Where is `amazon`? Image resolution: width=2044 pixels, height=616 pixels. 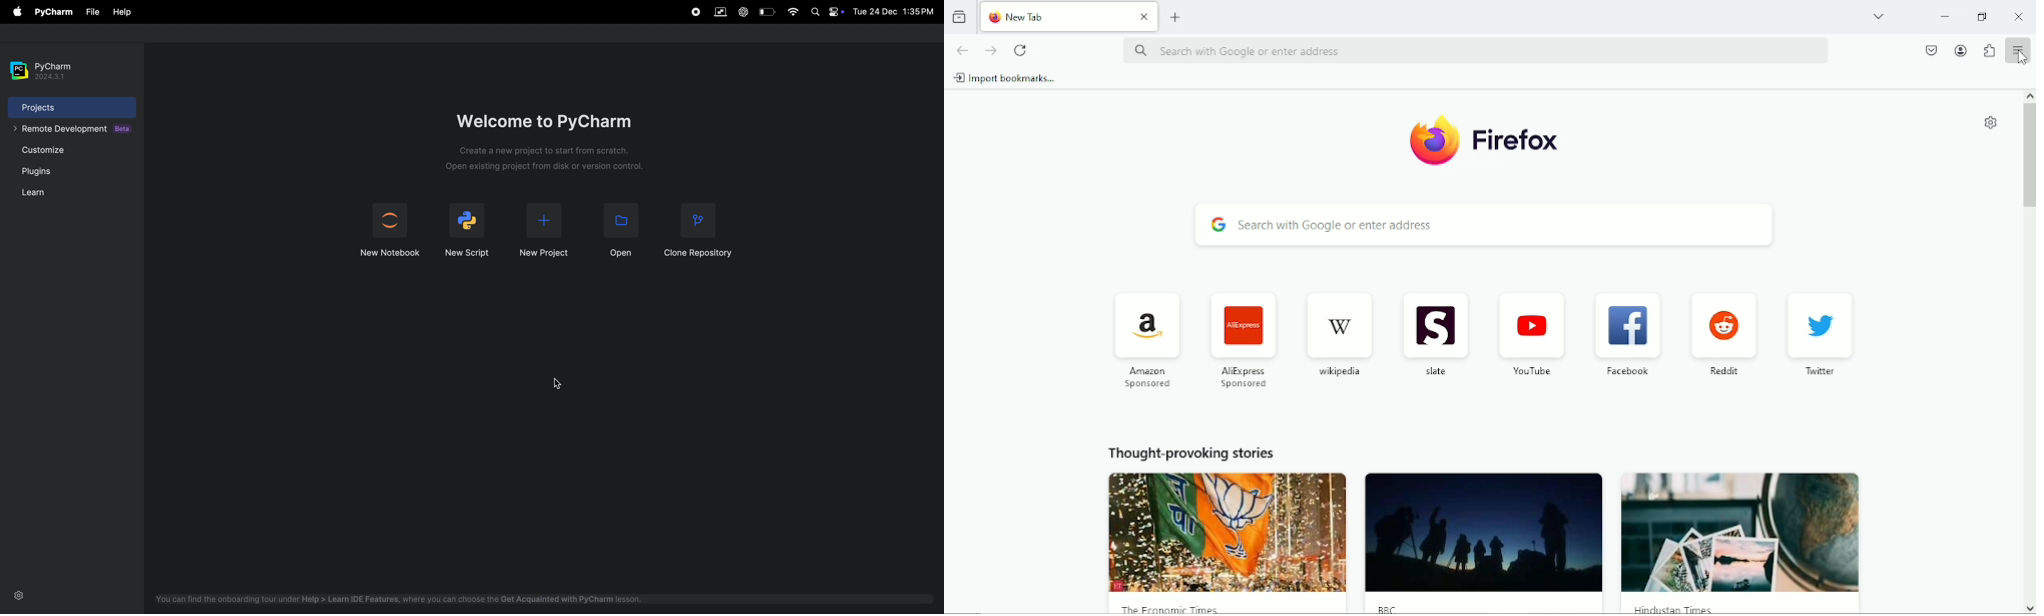
amazon is located at coordinates (1145, 317).